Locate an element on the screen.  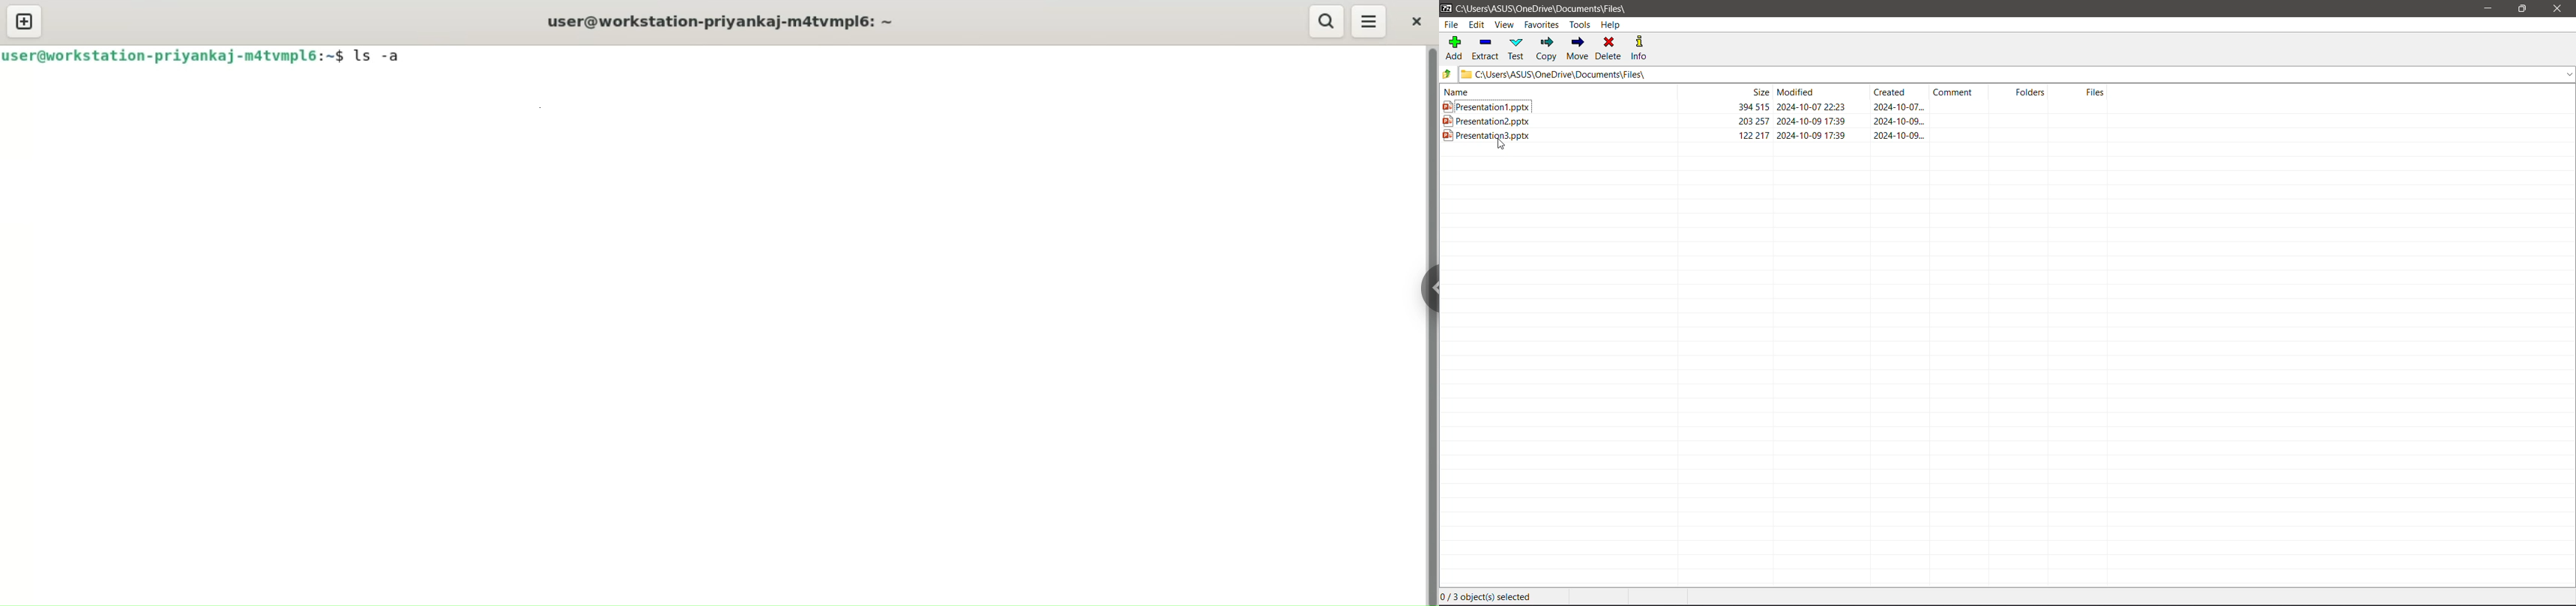
Favorites is located at coordinates (1542, 24).